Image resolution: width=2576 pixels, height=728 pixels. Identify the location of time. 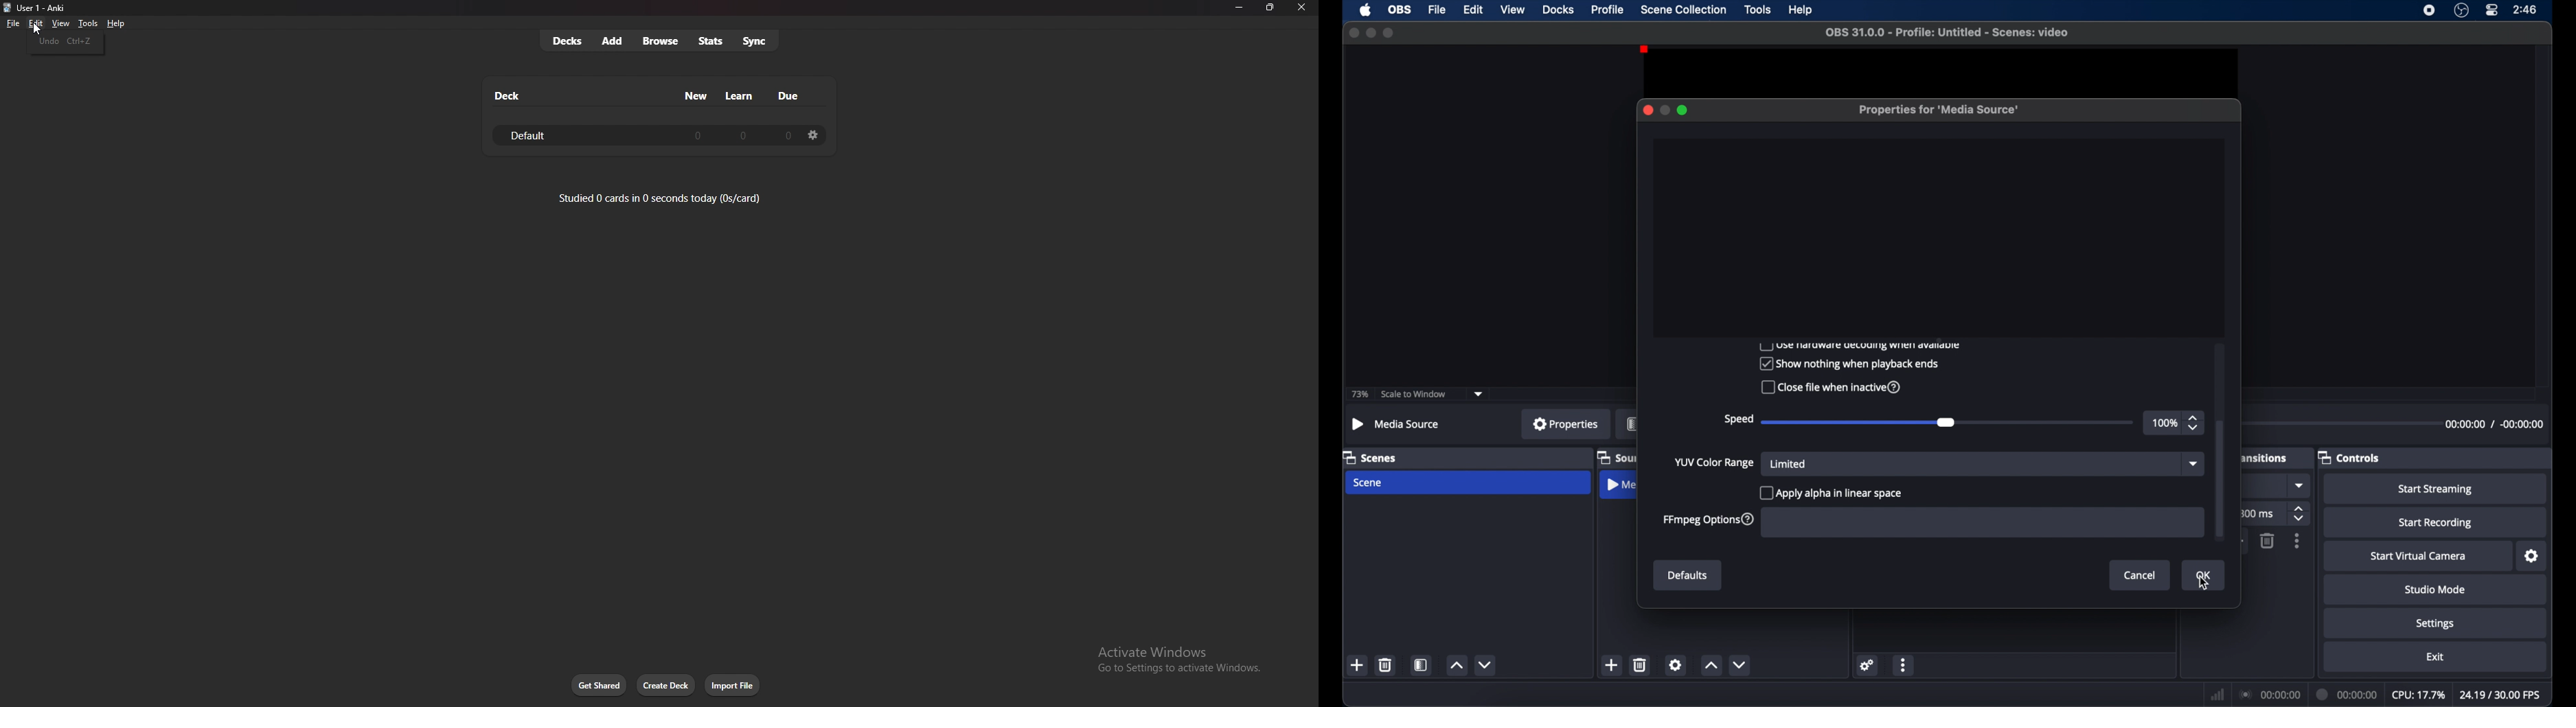
(2526, 9).